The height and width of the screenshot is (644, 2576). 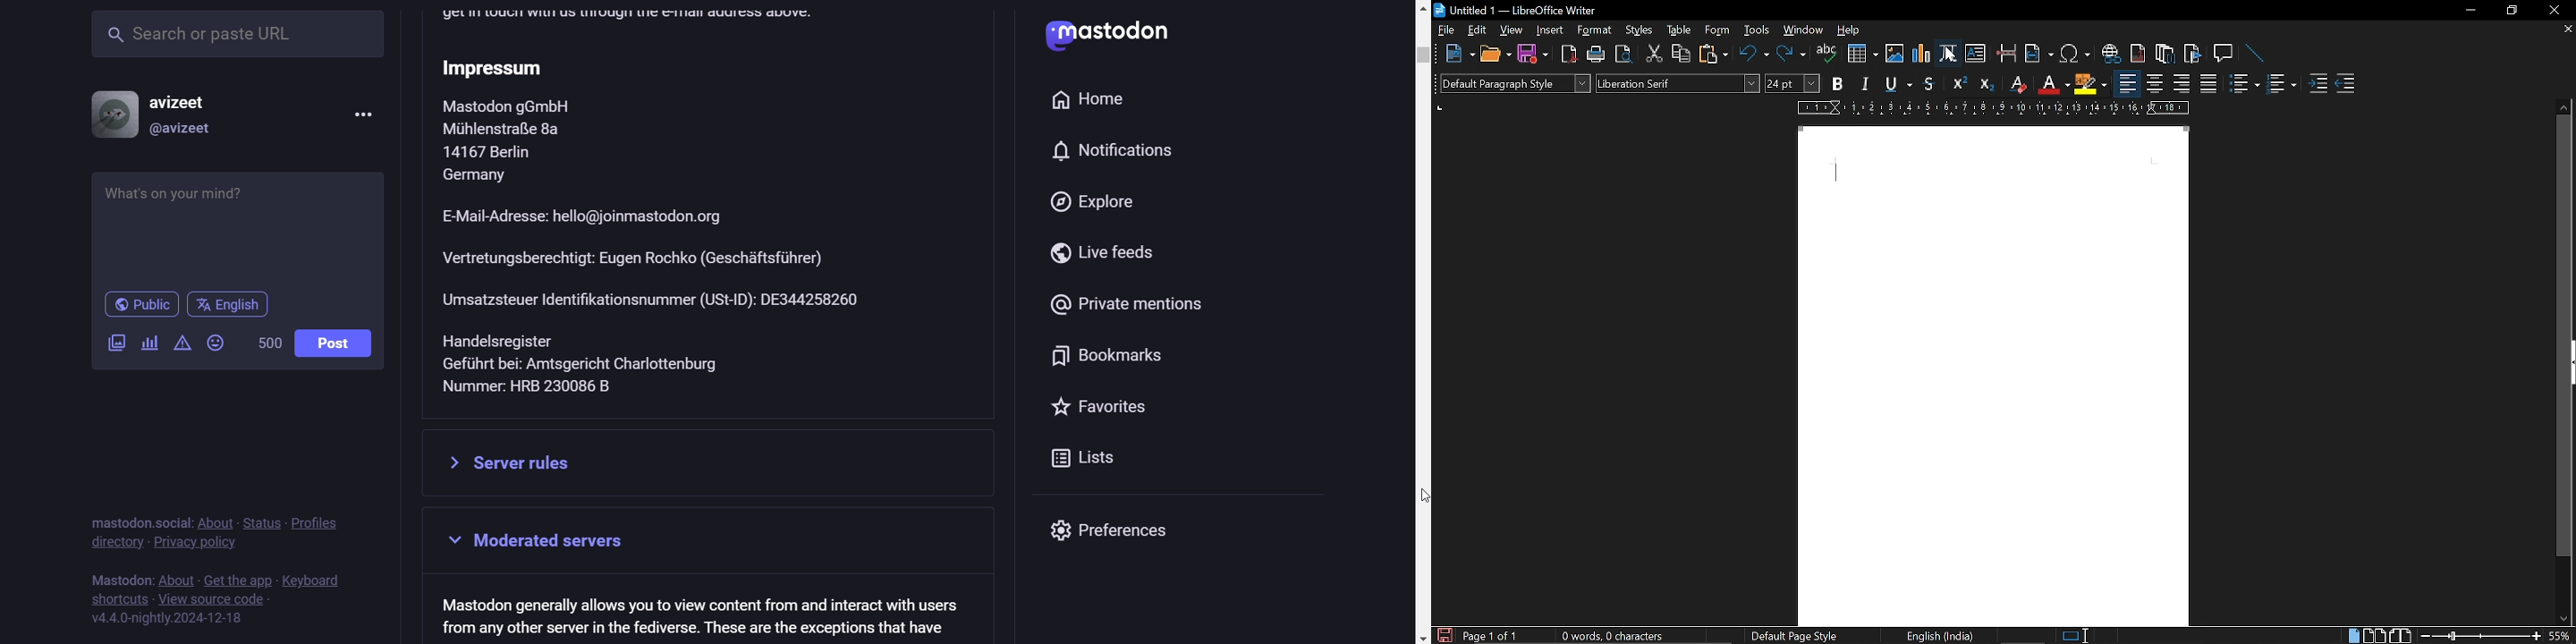 What do you see at coordinates (2566, 30) in the screenshot?
I see `close current tab` at bounding box center [2566, 30].